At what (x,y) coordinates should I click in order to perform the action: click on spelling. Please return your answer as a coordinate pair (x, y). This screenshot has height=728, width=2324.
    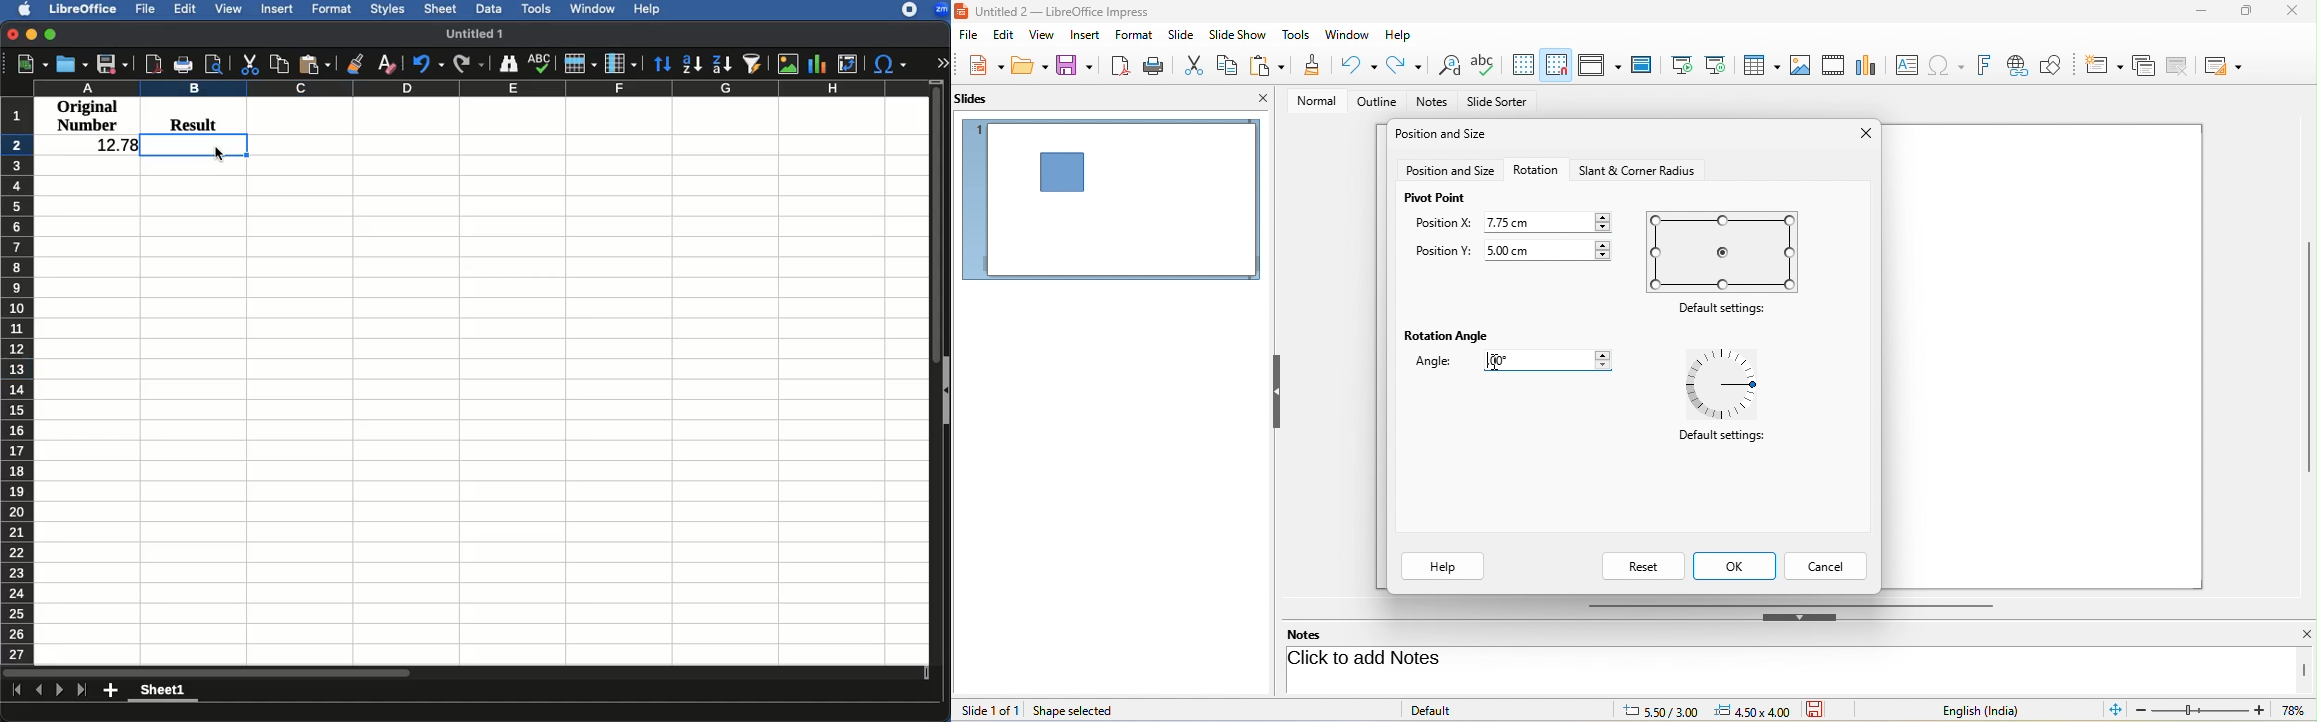
    Looking at the image, I should click on (1486, 65).